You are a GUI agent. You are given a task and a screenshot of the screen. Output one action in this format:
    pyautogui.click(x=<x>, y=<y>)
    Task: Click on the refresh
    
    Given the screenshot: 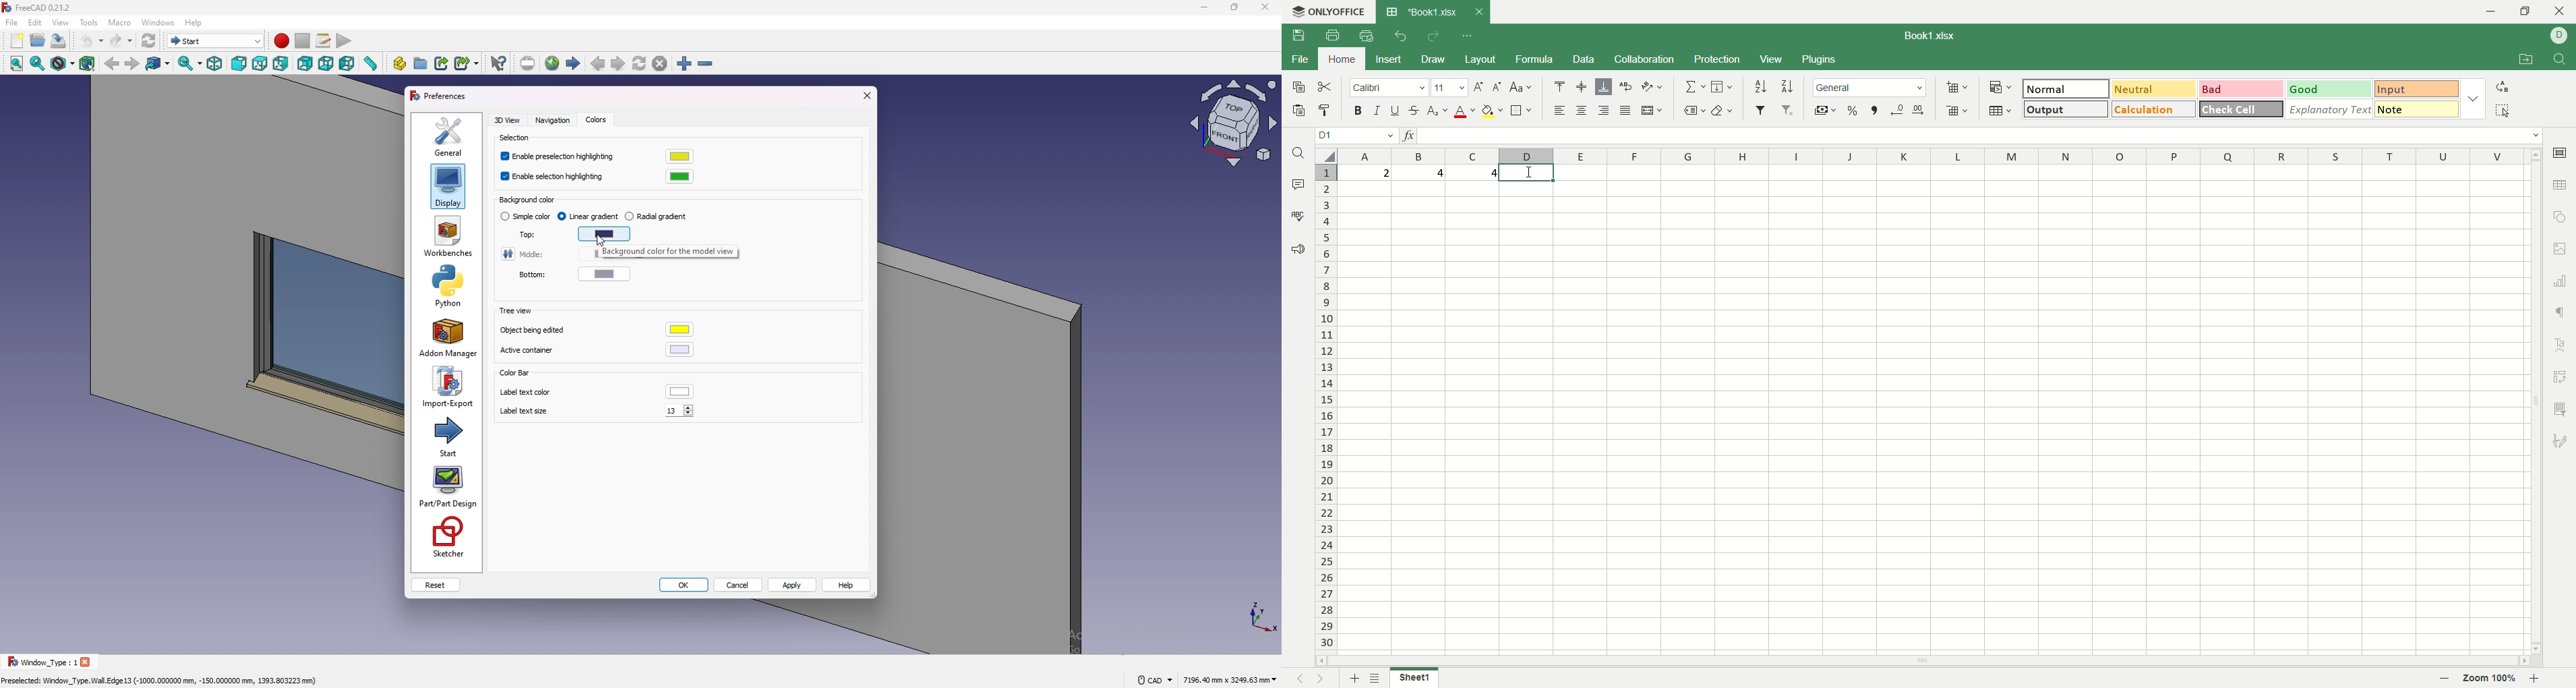 What is the action you would take?
    pyautogui.click(x=149, y=41)
    